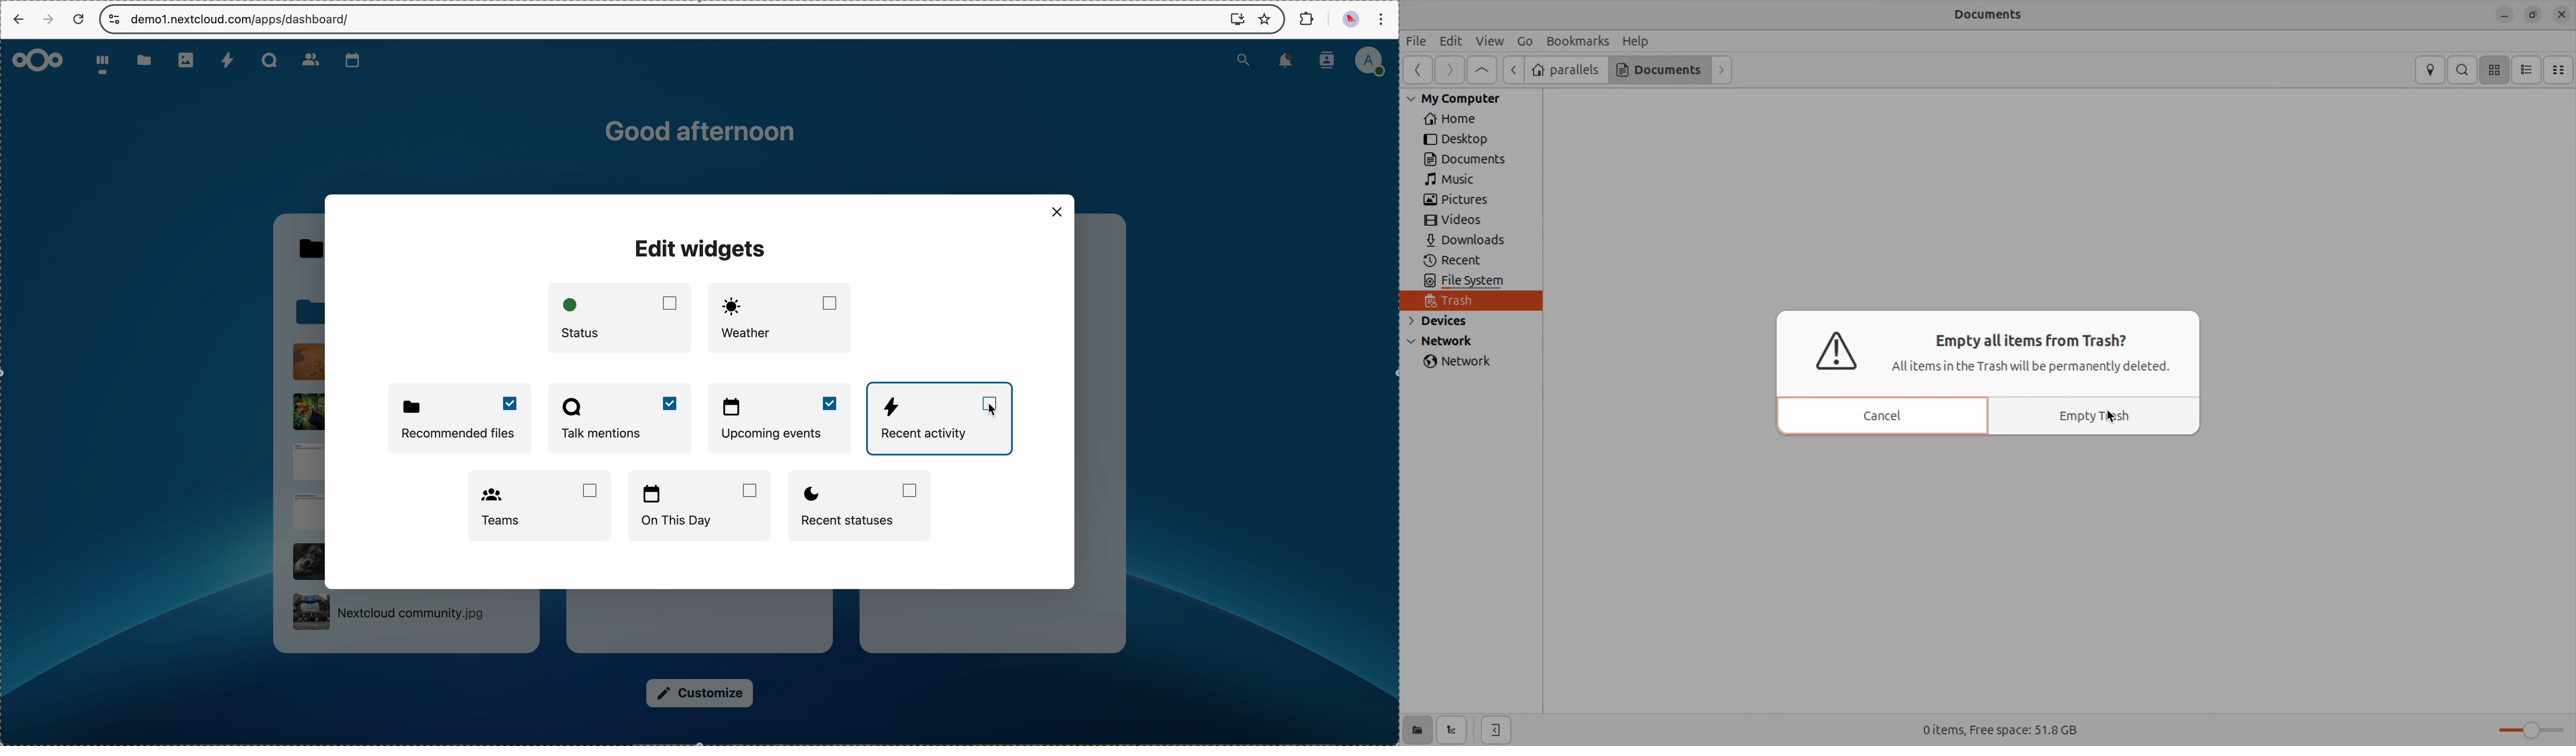 This screenshot has height=756, width=2576. I want to click on status, so click(623, 318).